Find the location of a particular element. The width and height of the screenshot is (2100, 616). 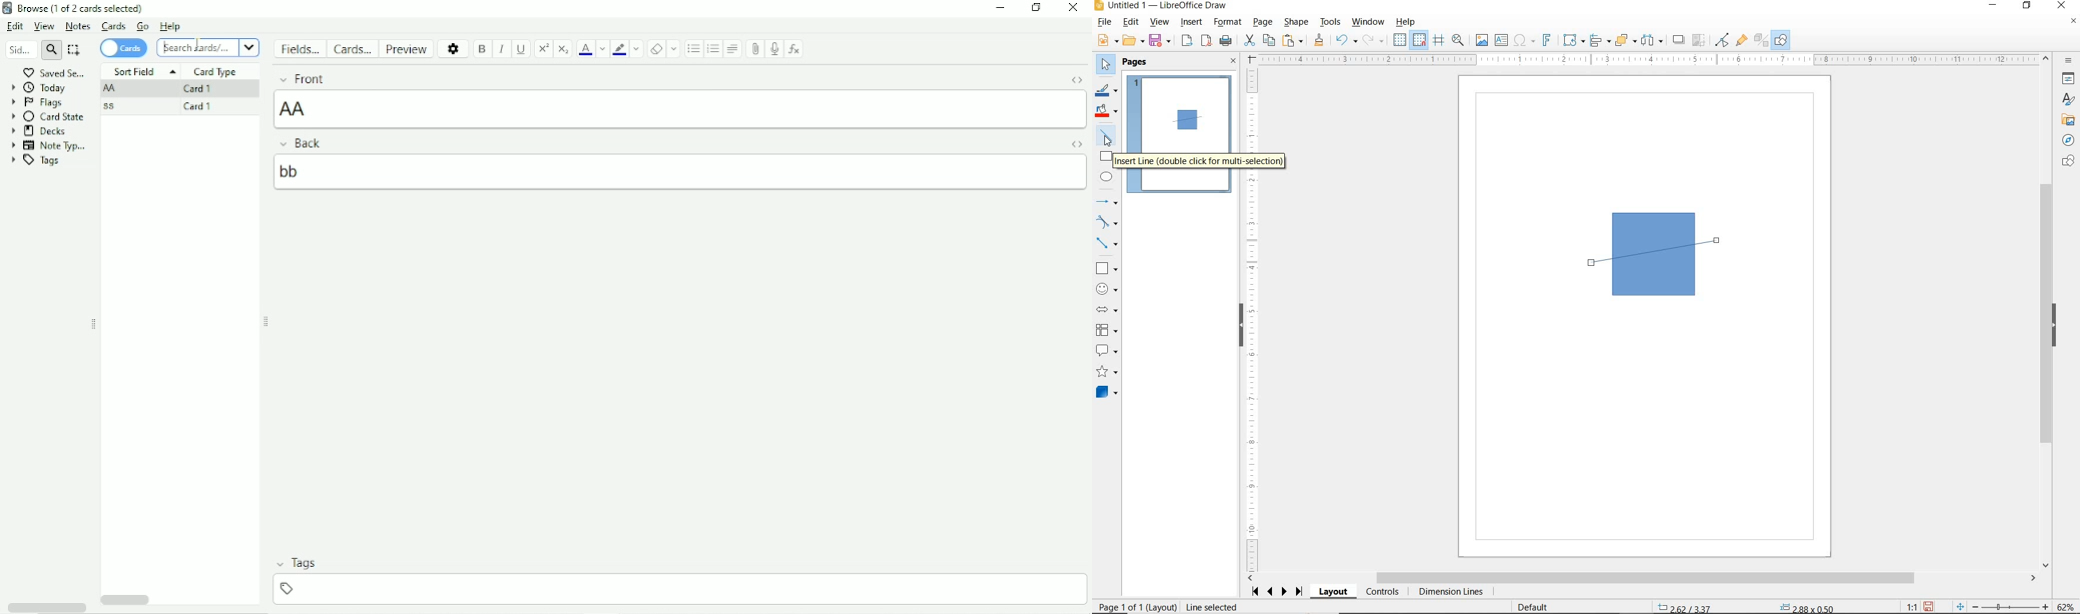

Fields is located at coordinates (302, 49).